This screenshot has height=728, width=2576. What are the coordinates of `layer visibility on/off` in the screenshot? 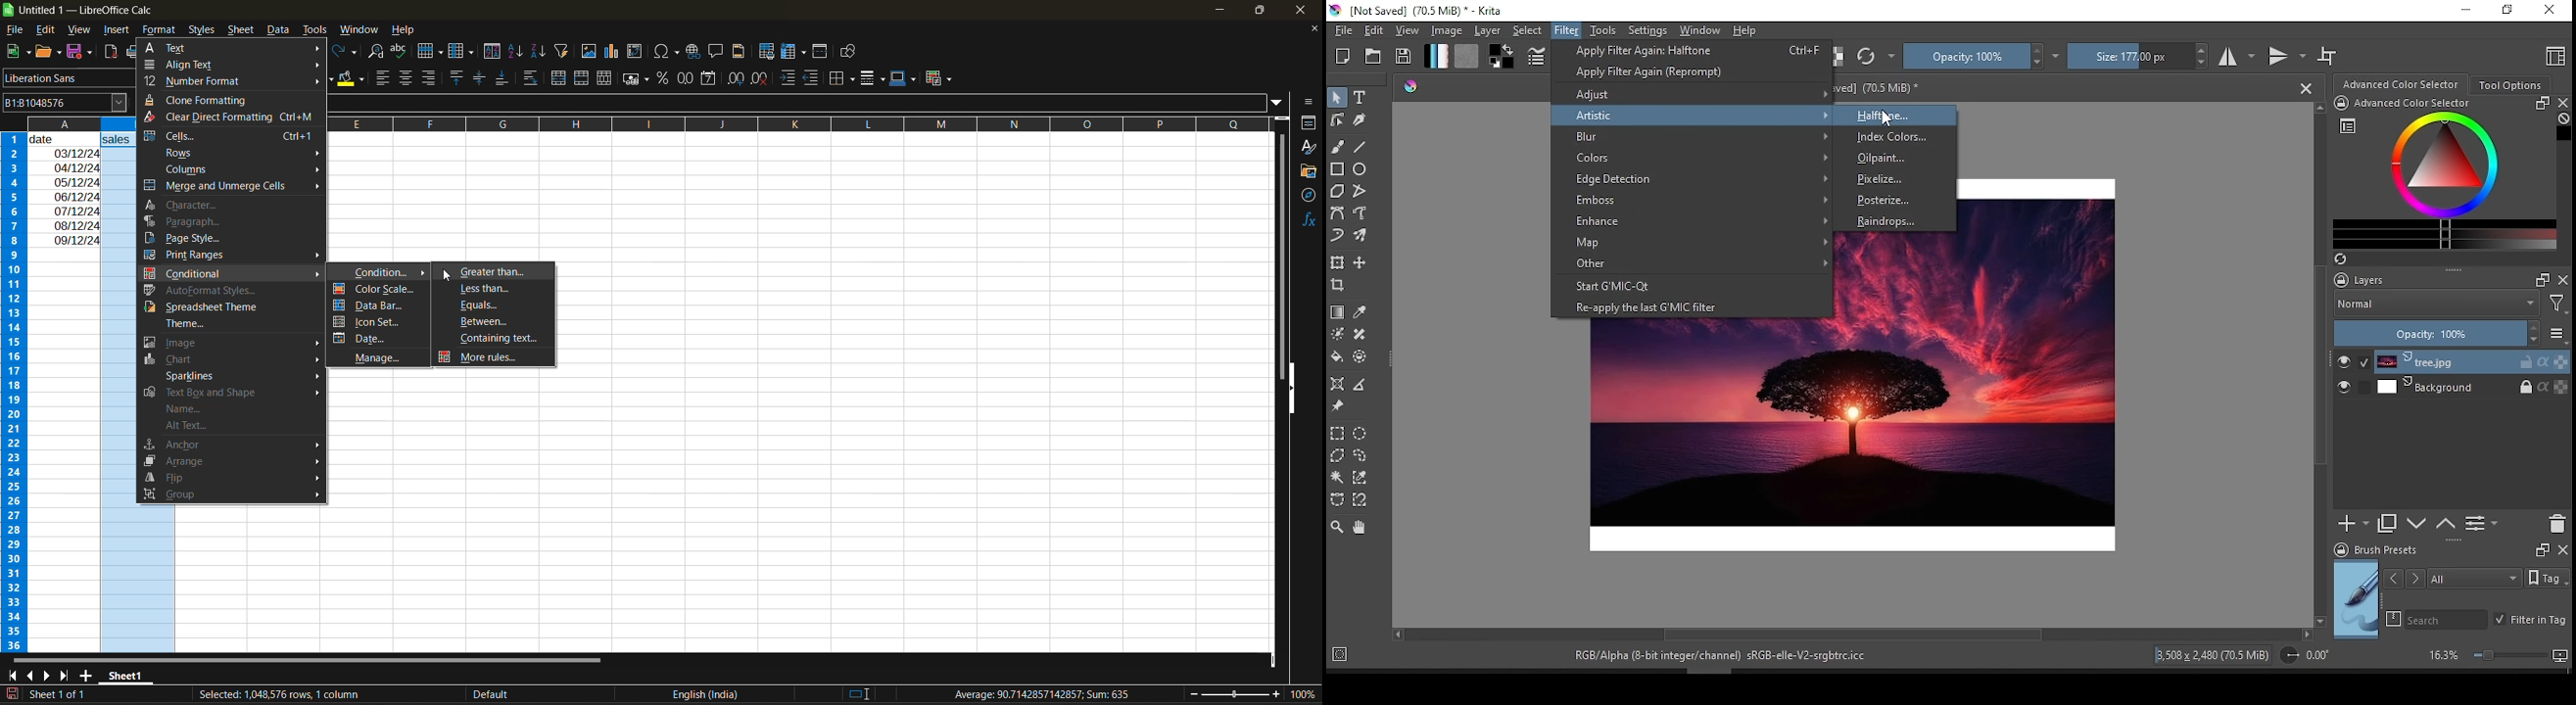 It's located at (2349, 388).